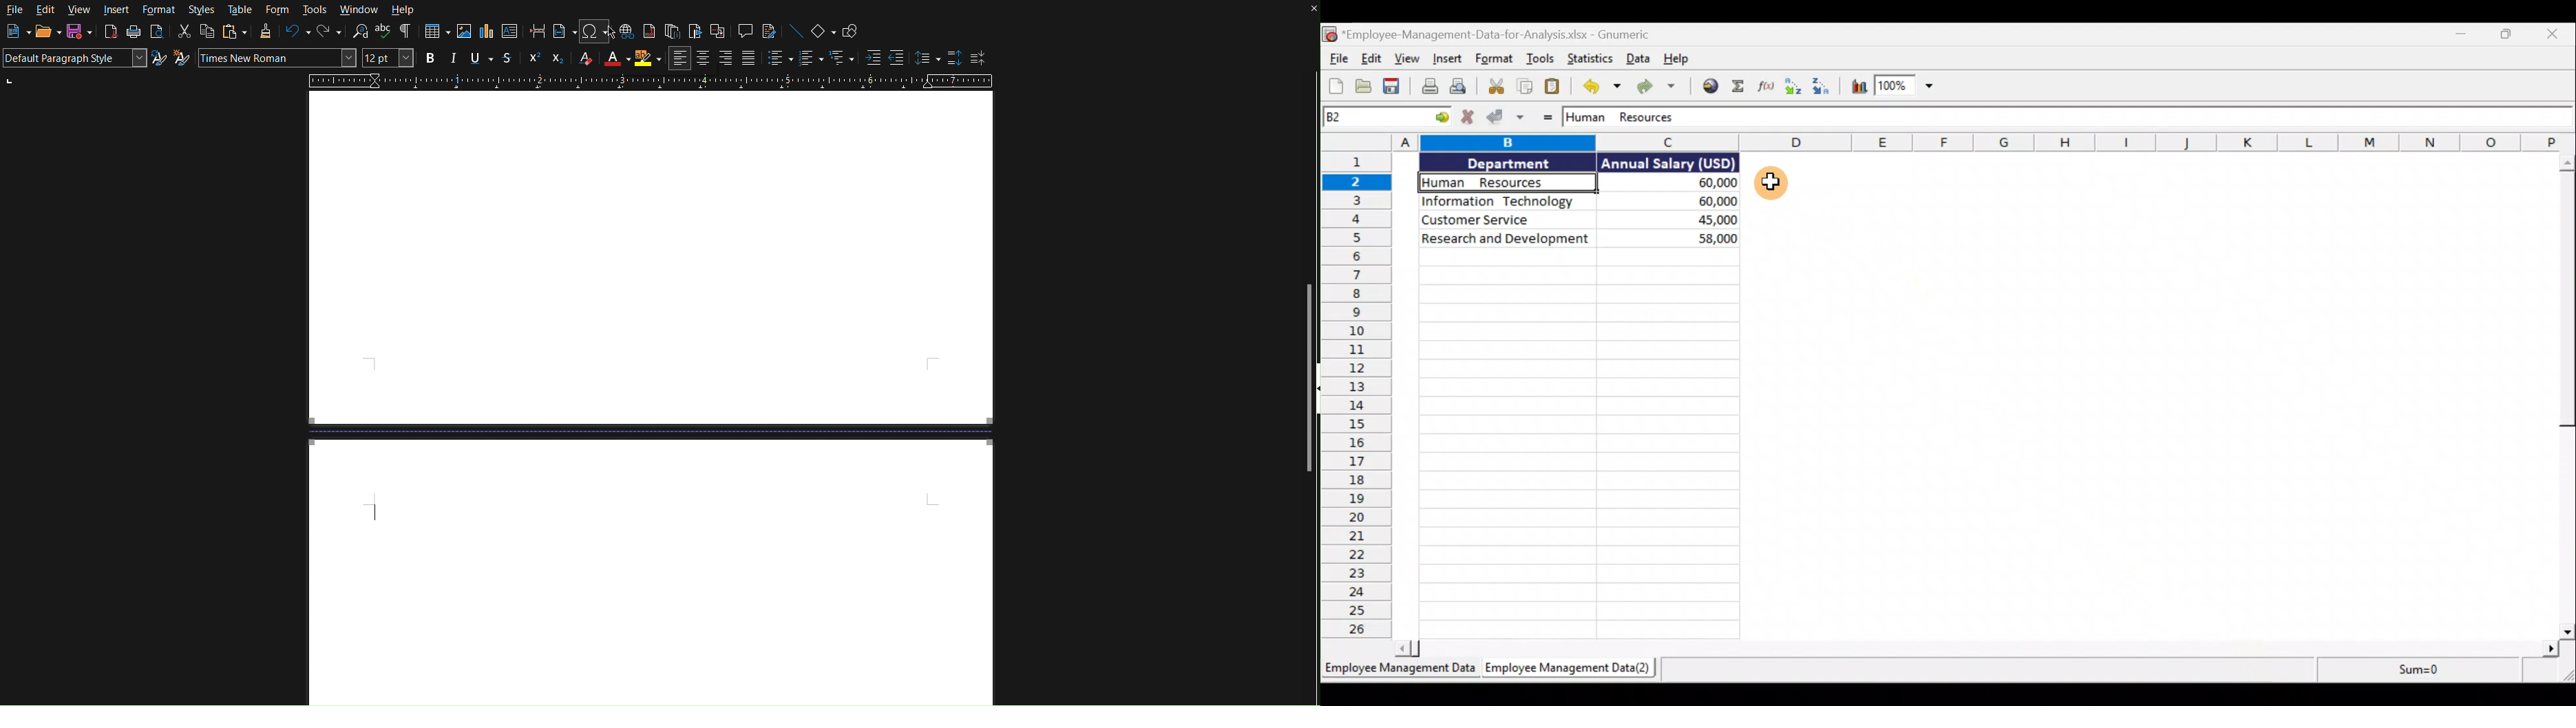 This screenshot has width=2576, height=728. Describe the element at coordinates (15, 9) in the screenshot. I see `File` at that location.